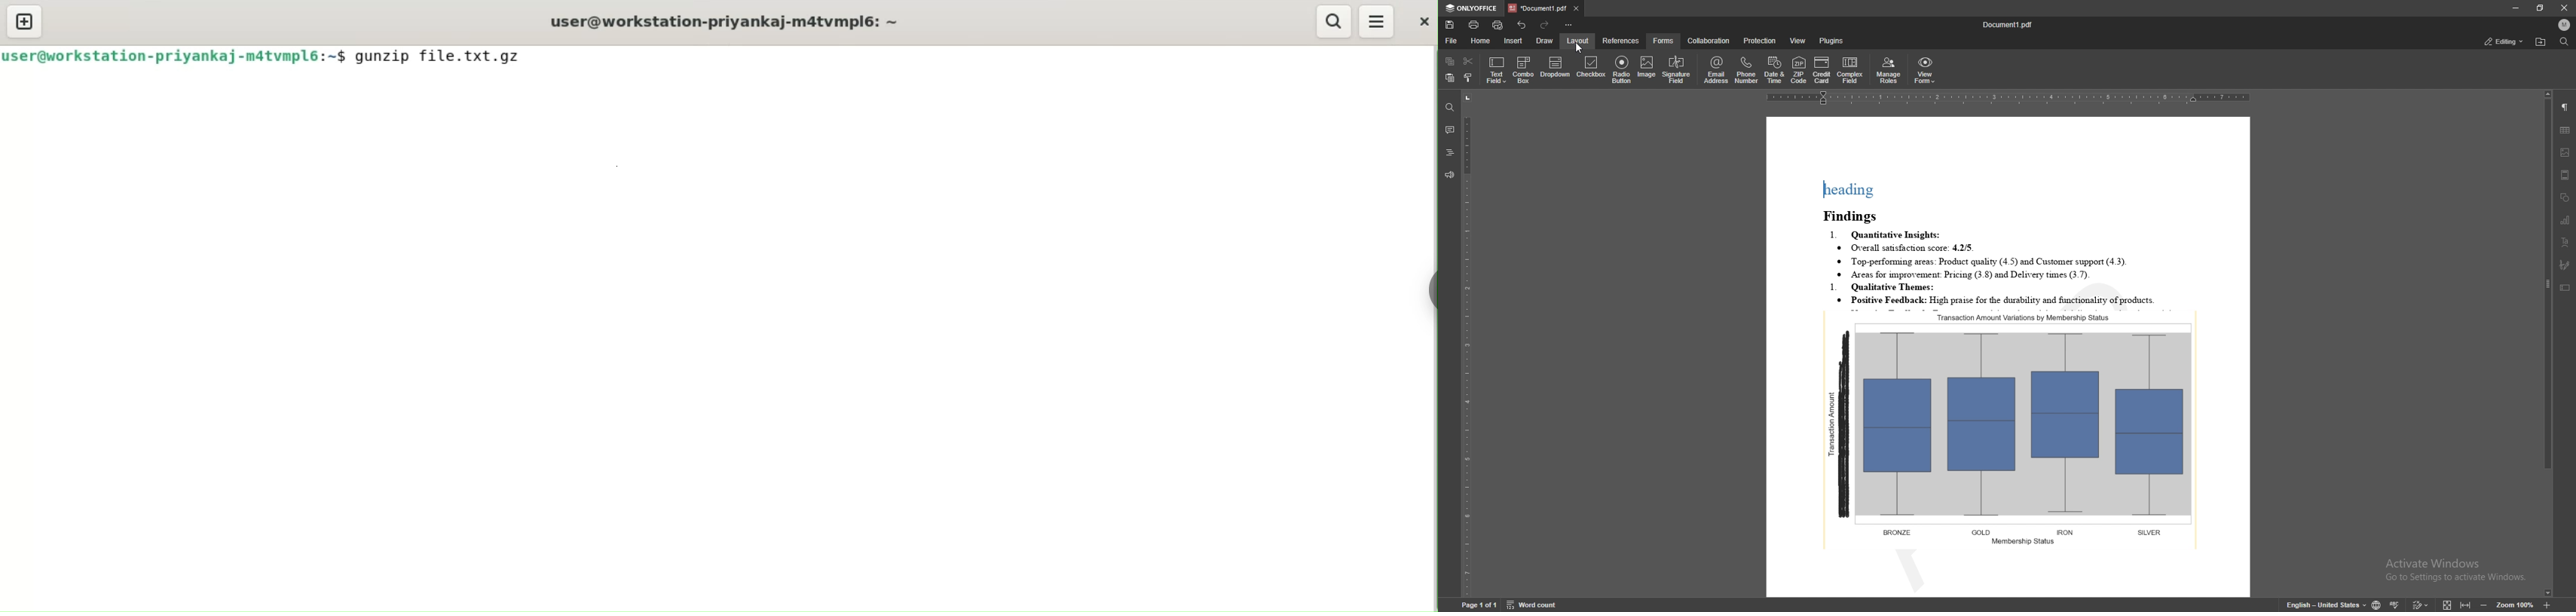 The width and height of the screenshot is (2576, 616). Describe the element at coordinates (2540, 8) in the screenshot. I see `resize` at that location.